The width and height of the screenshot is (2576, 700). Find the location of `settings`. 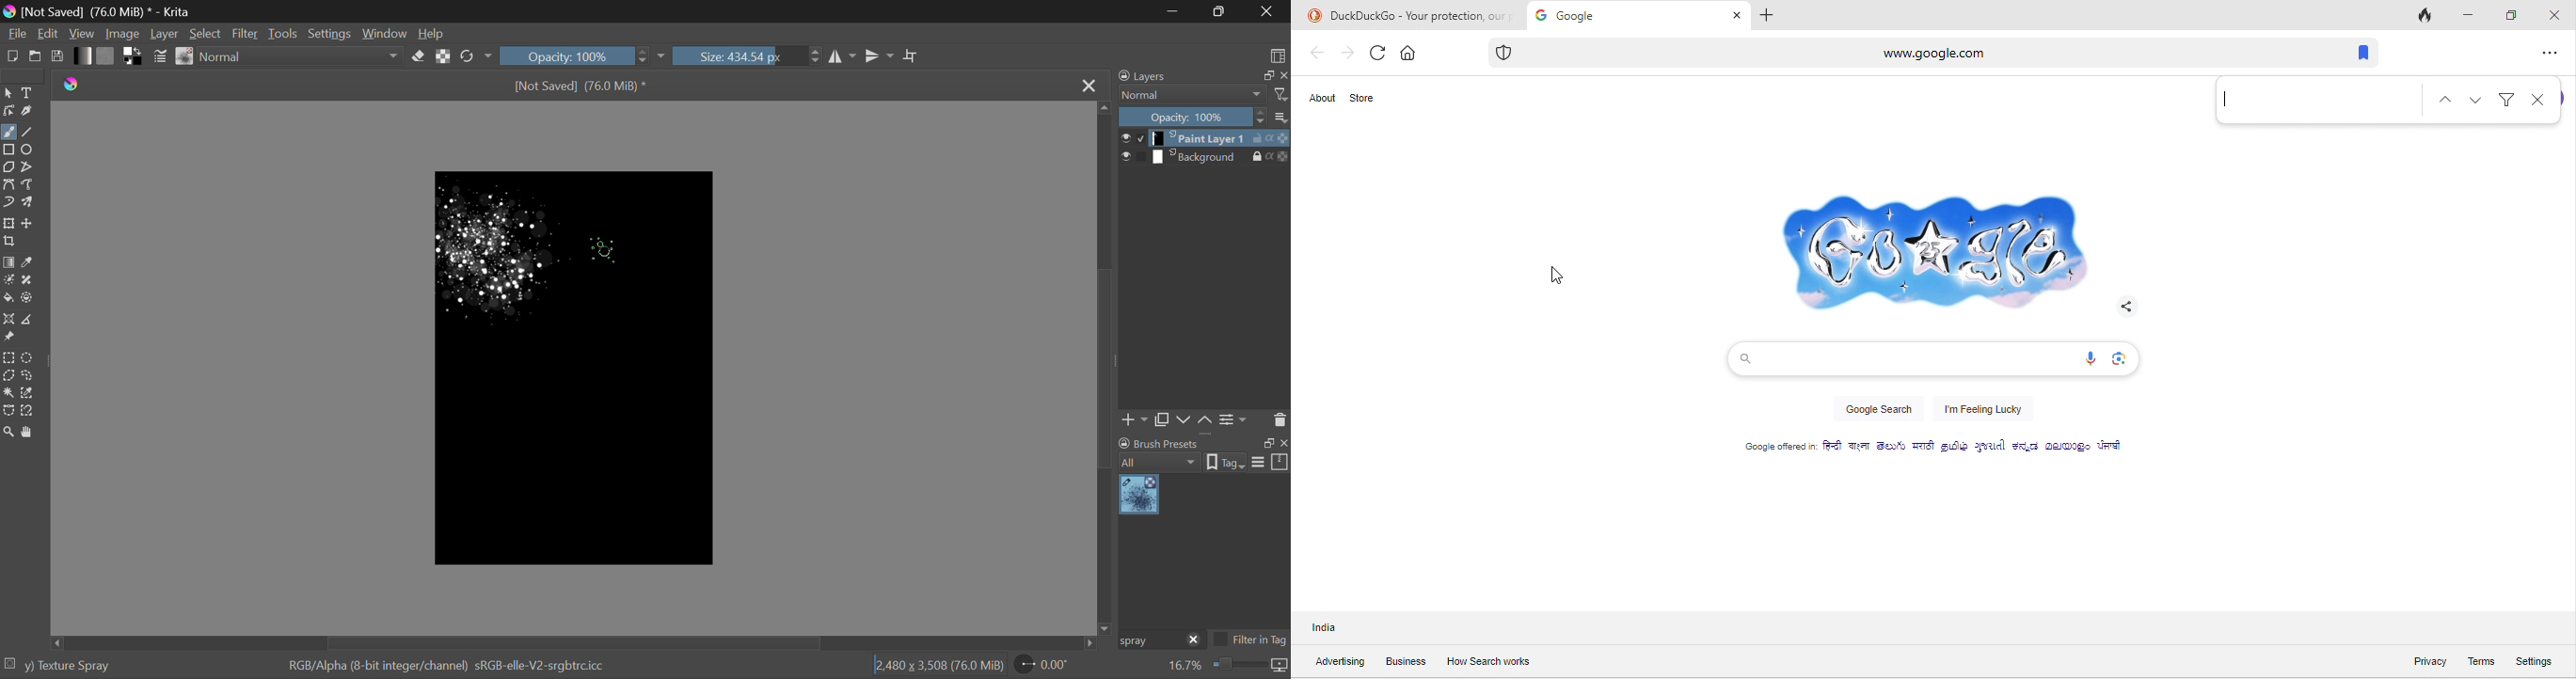

settings is located at coordinates (2542, 659).